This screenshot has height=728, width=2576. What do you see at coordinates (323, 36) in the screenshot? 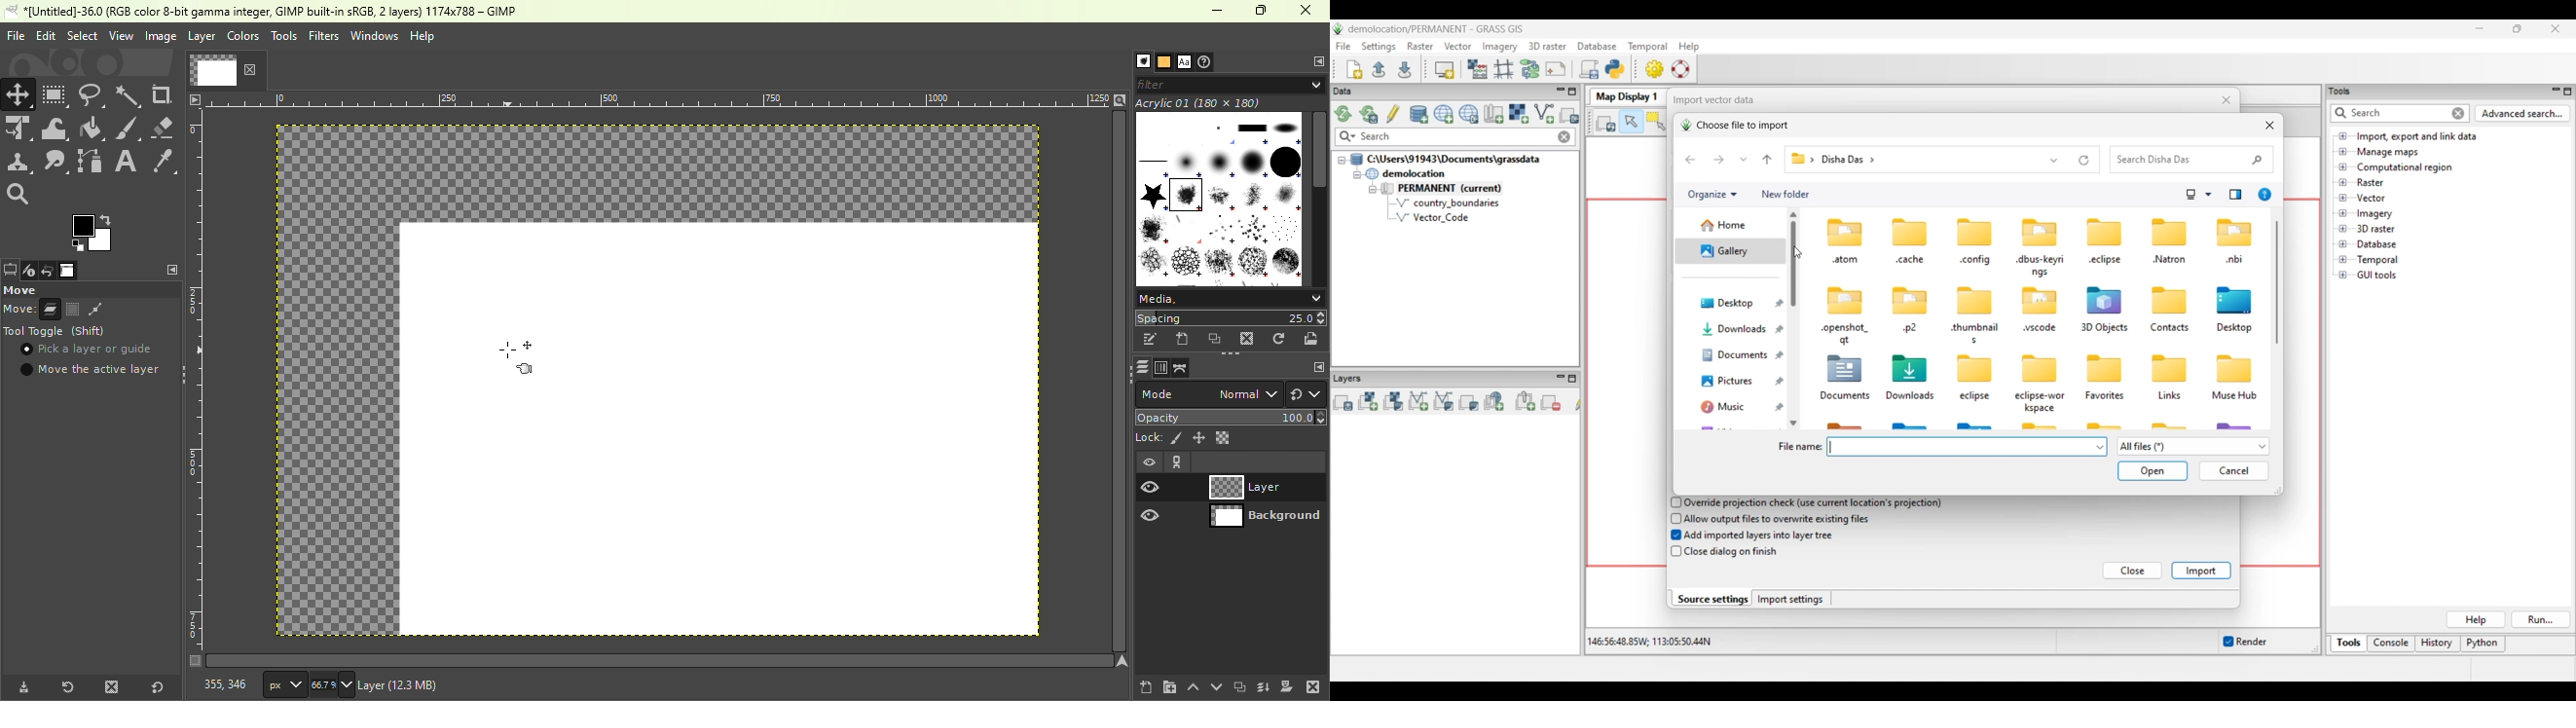
I see `Filters` at bounding box center [323, 36].